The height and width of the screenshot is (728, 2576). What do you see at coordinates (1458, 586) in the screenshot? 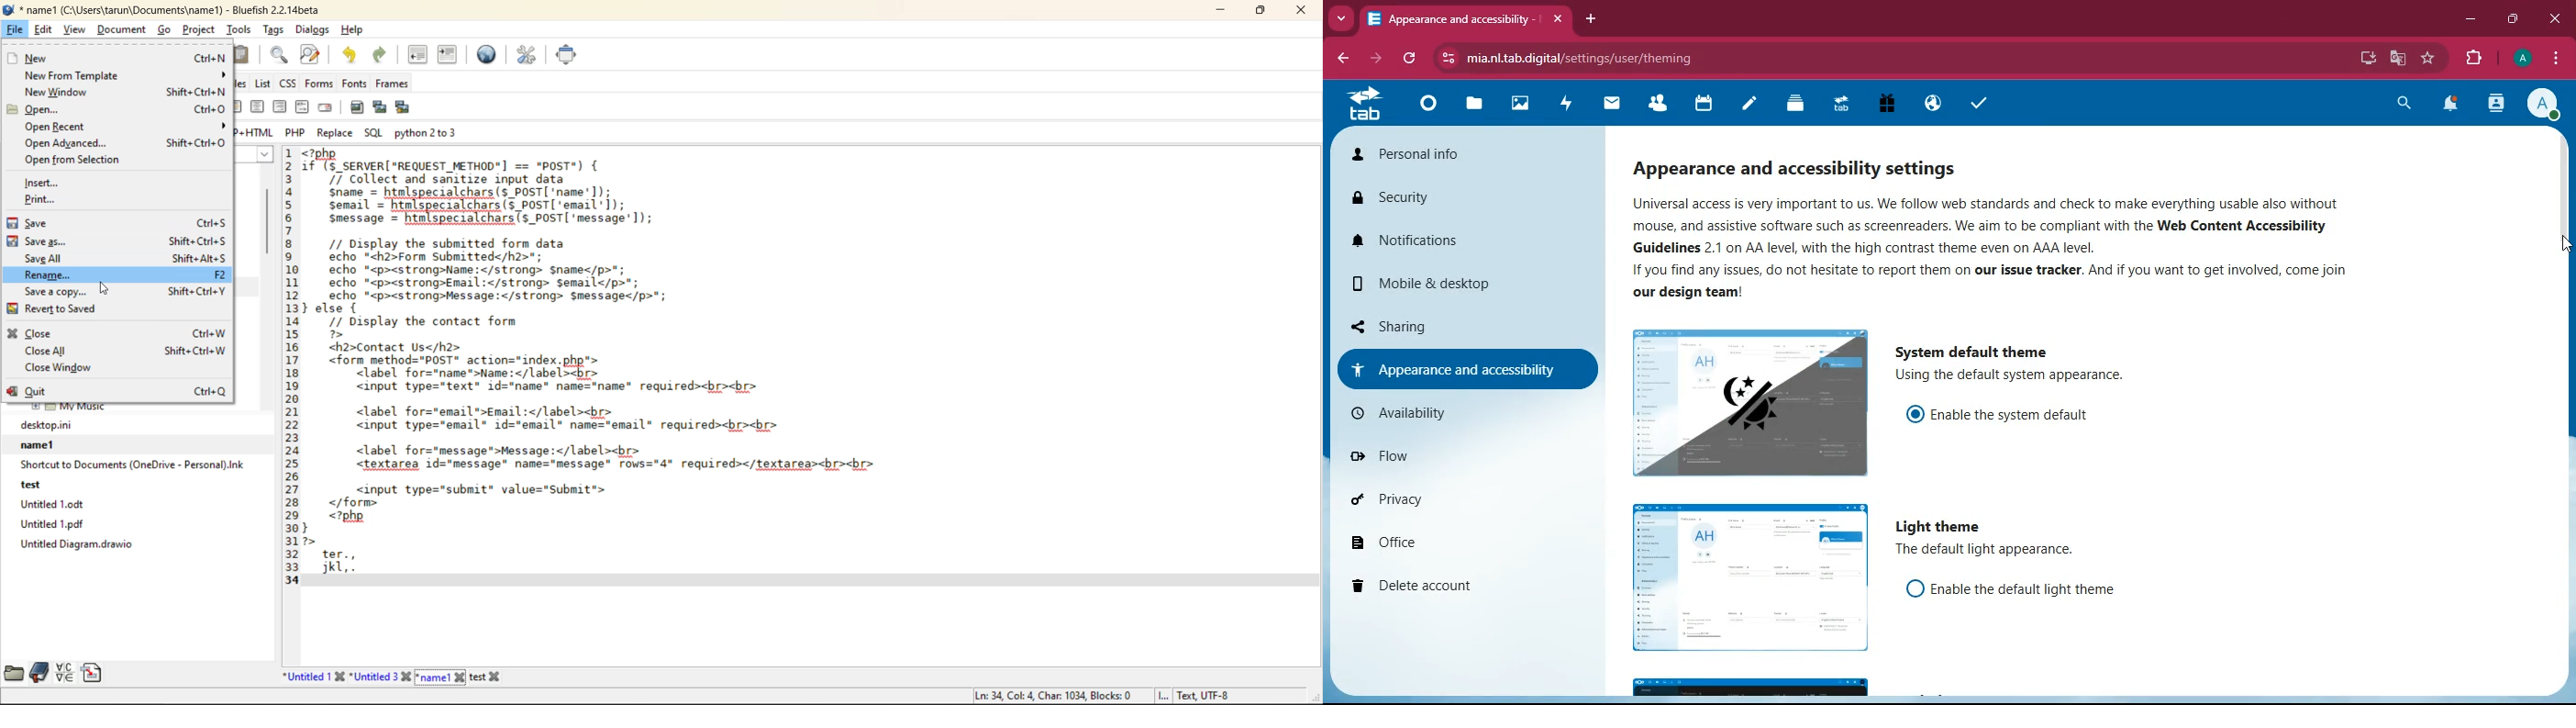
I see `delete account` at bounding box center [1458, 586].